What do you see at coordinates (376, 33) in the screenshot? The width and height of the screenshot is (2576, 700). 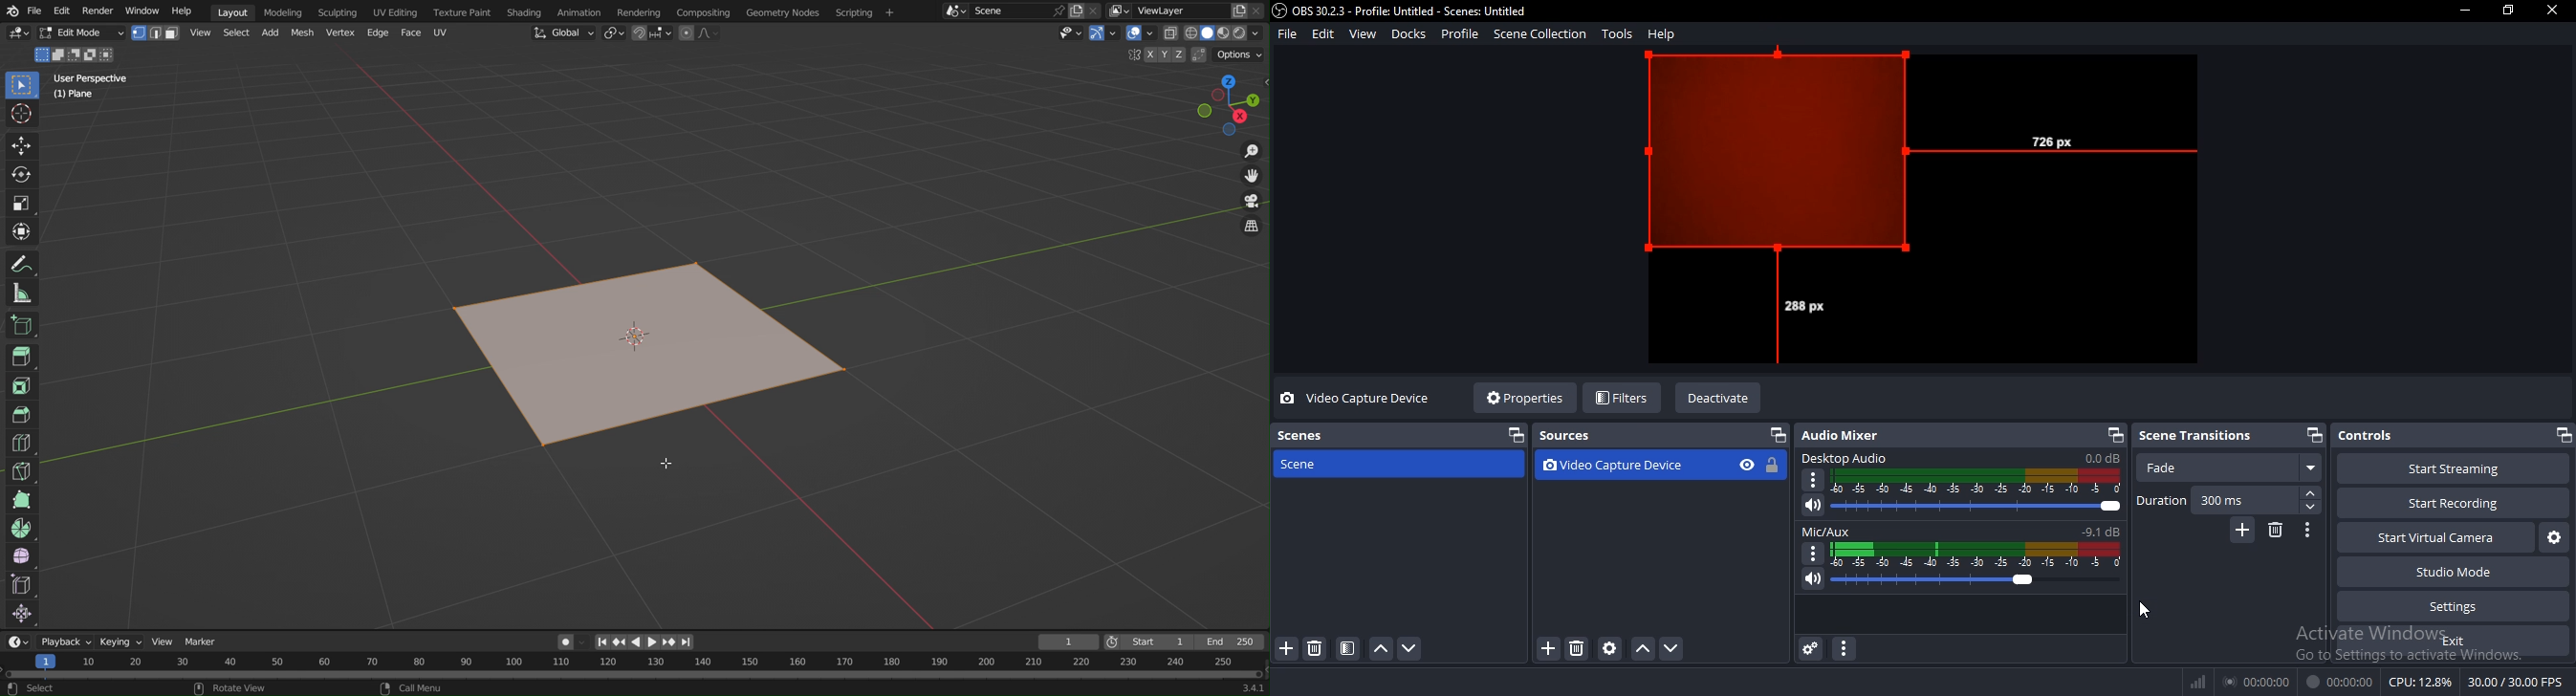 I see `Edge` at bounding box center [376, 33].